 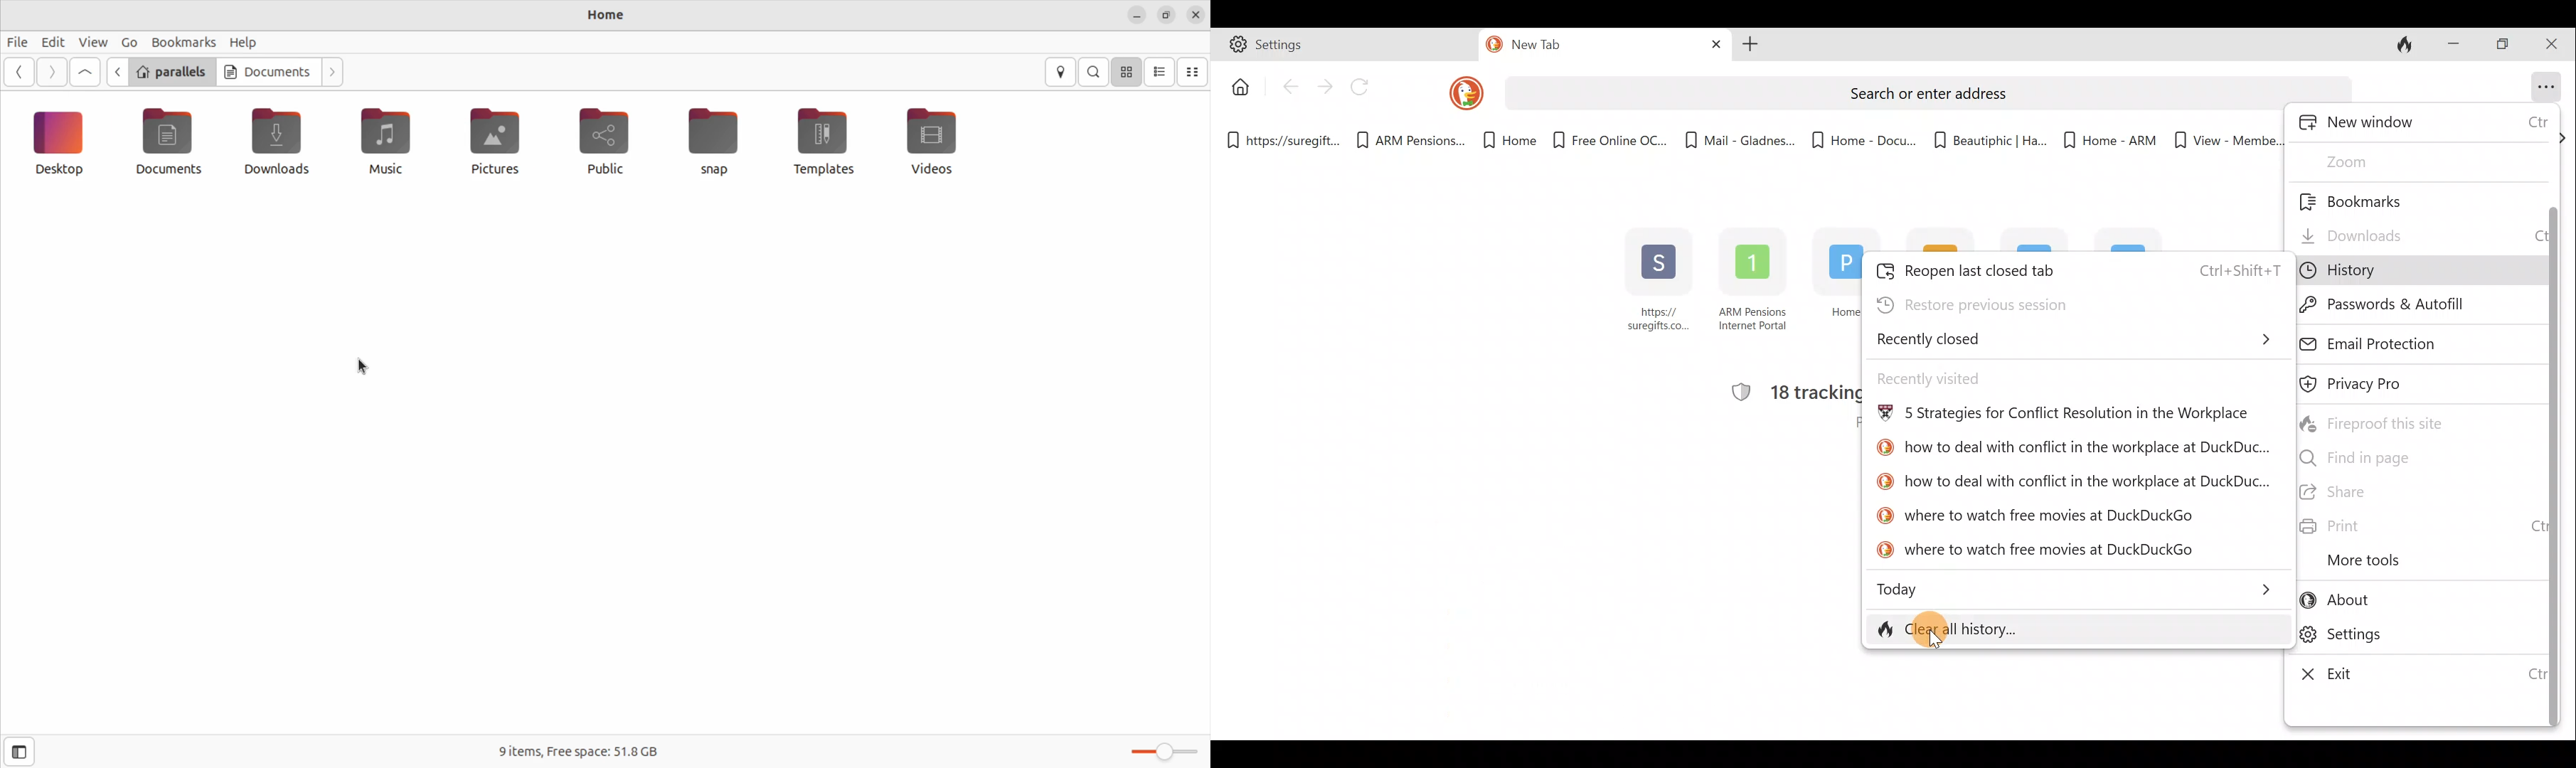 What do you see at coordinates (2505, 45) in the screenshot?
I see `Restore down` at bounding box center [2505, 45].